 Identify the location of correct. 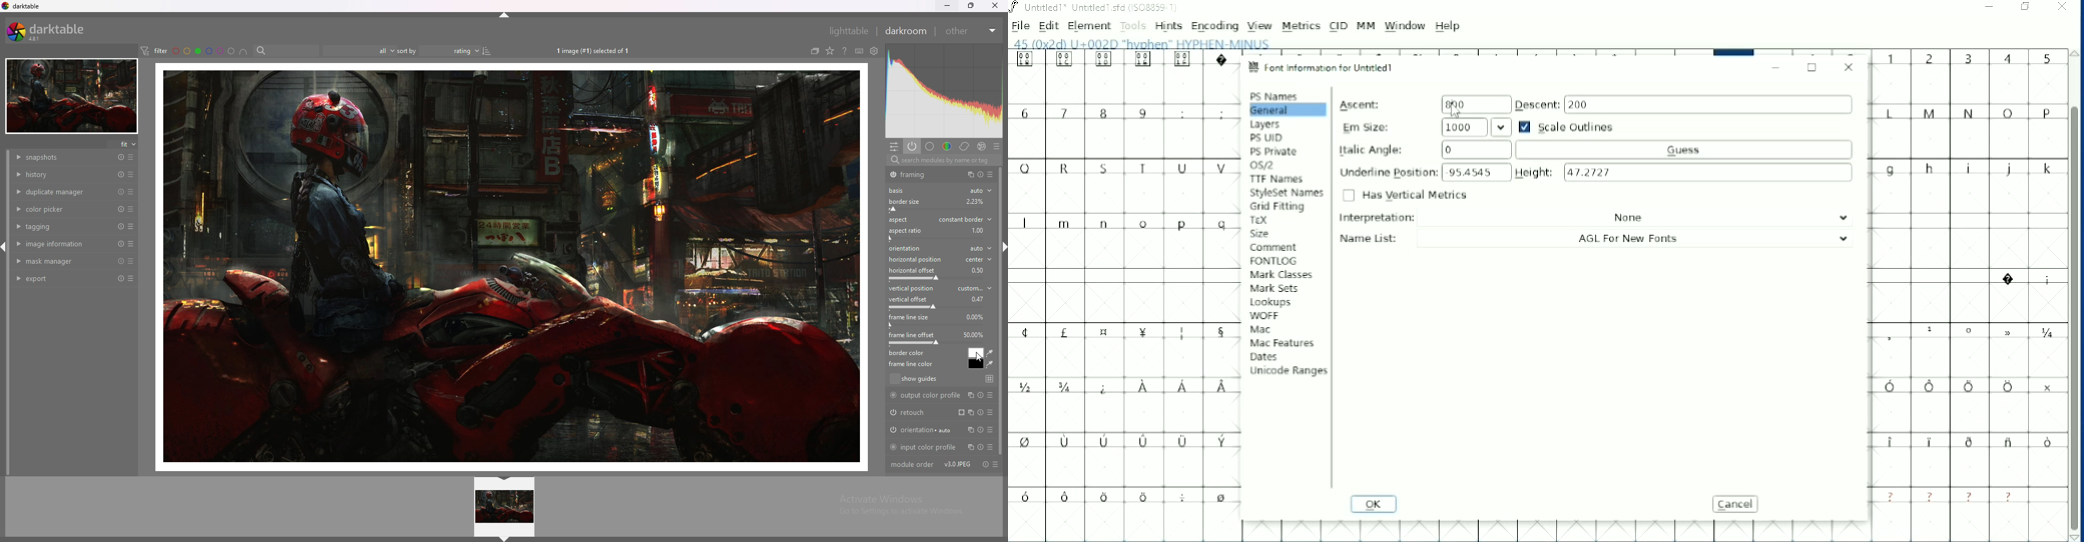
(964, 147).